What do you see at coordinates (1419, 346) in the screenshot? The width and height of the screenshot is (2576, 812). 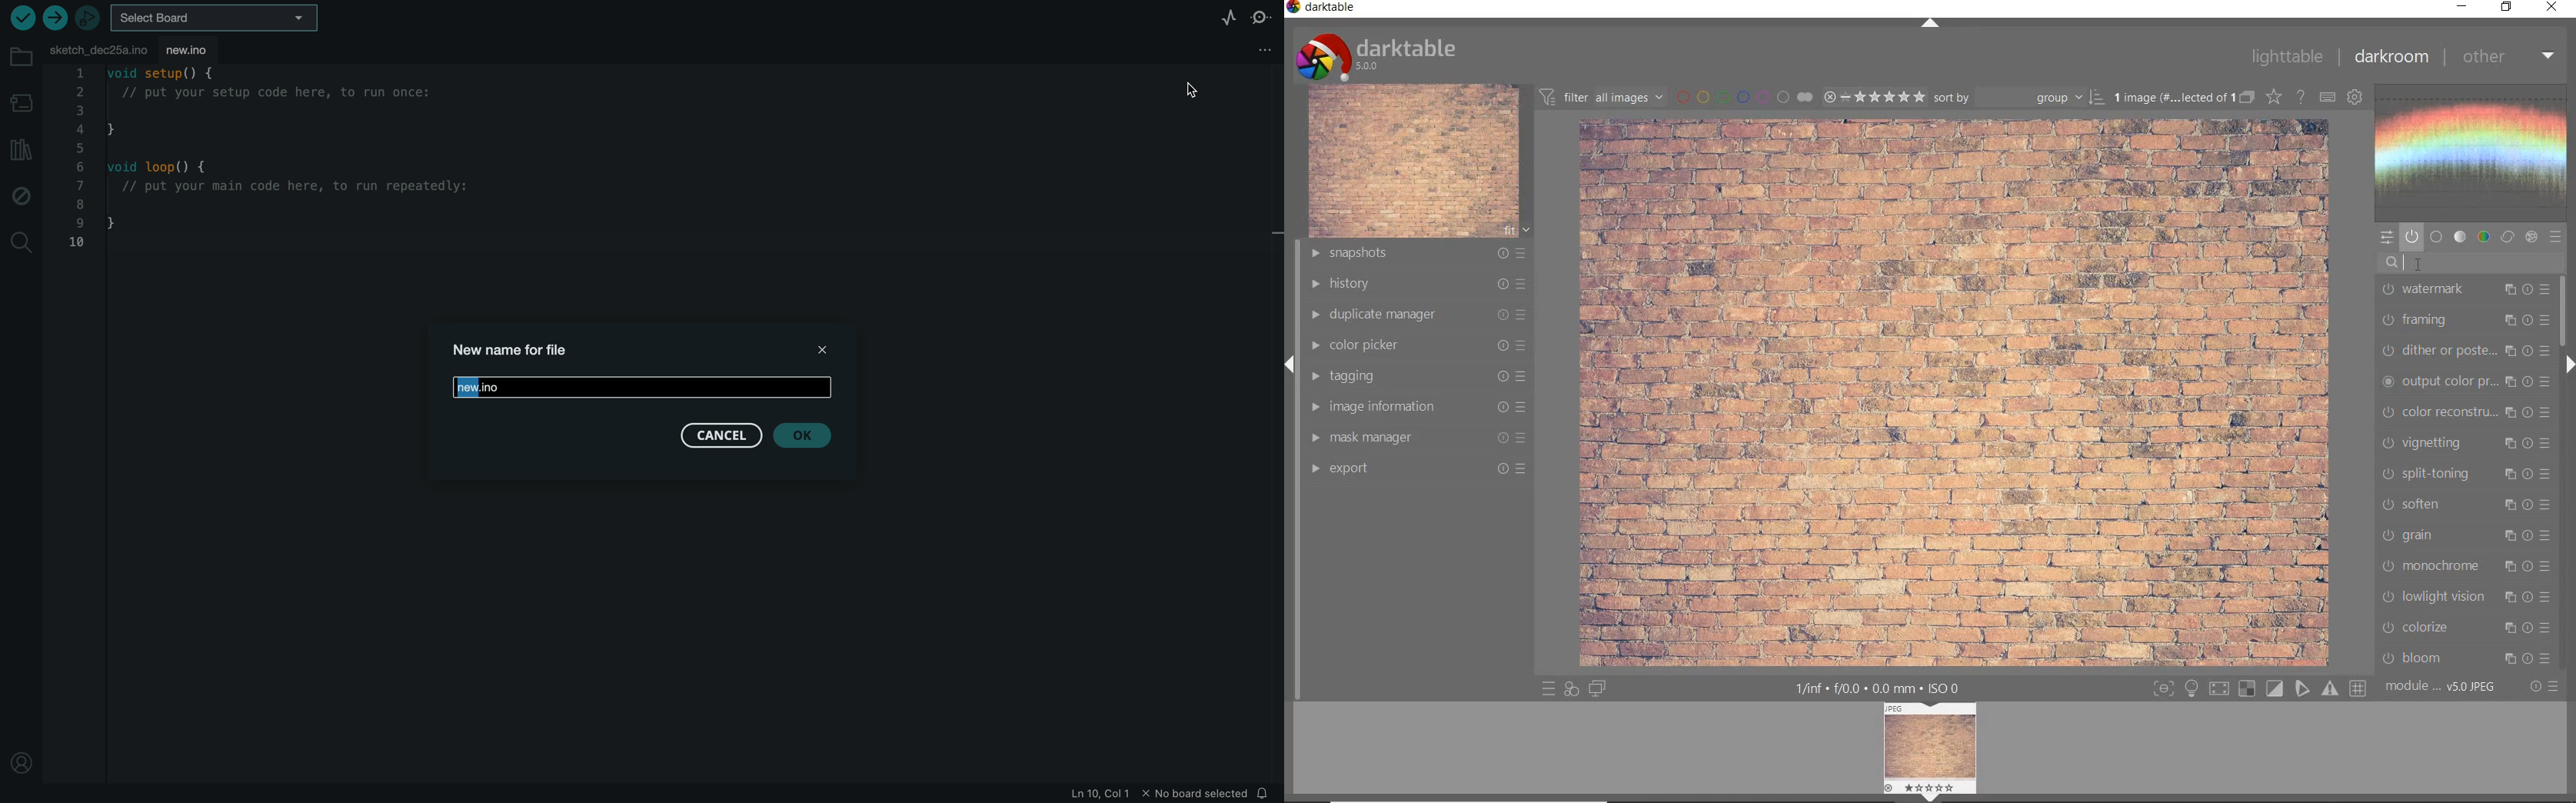 I see `color picker` at bounding box center [1419, 346].